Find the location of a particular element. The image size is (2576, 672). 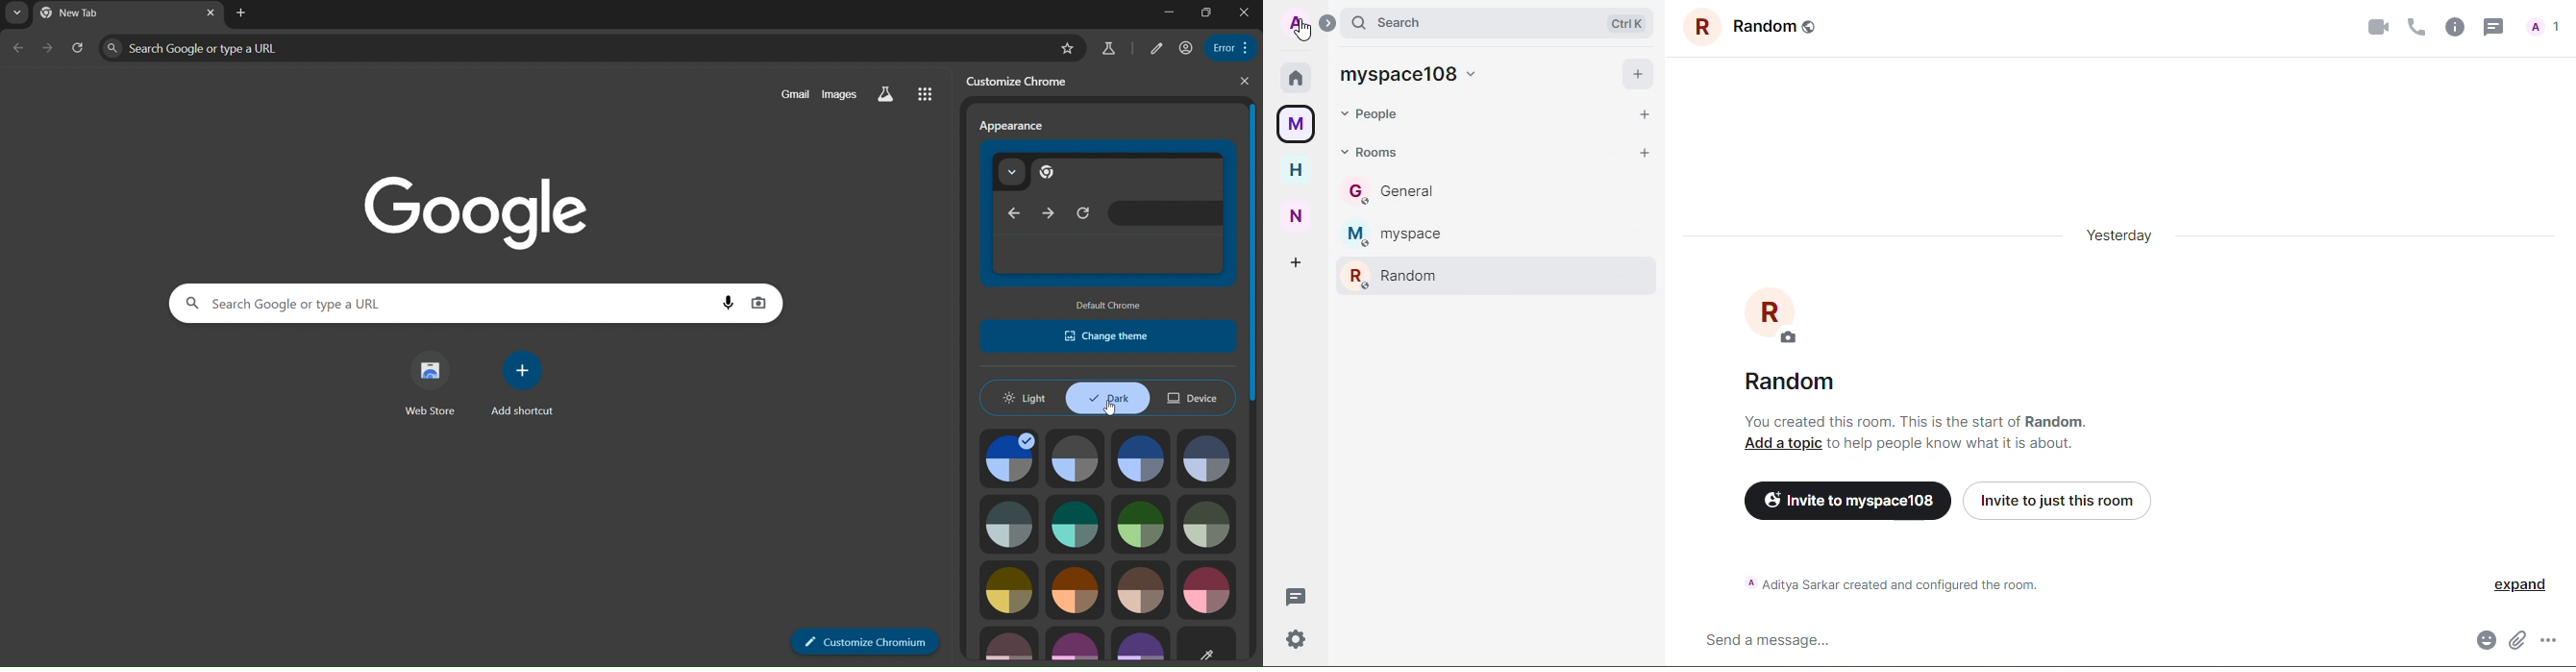

scrollbar is located at coordinates (1252, 256).